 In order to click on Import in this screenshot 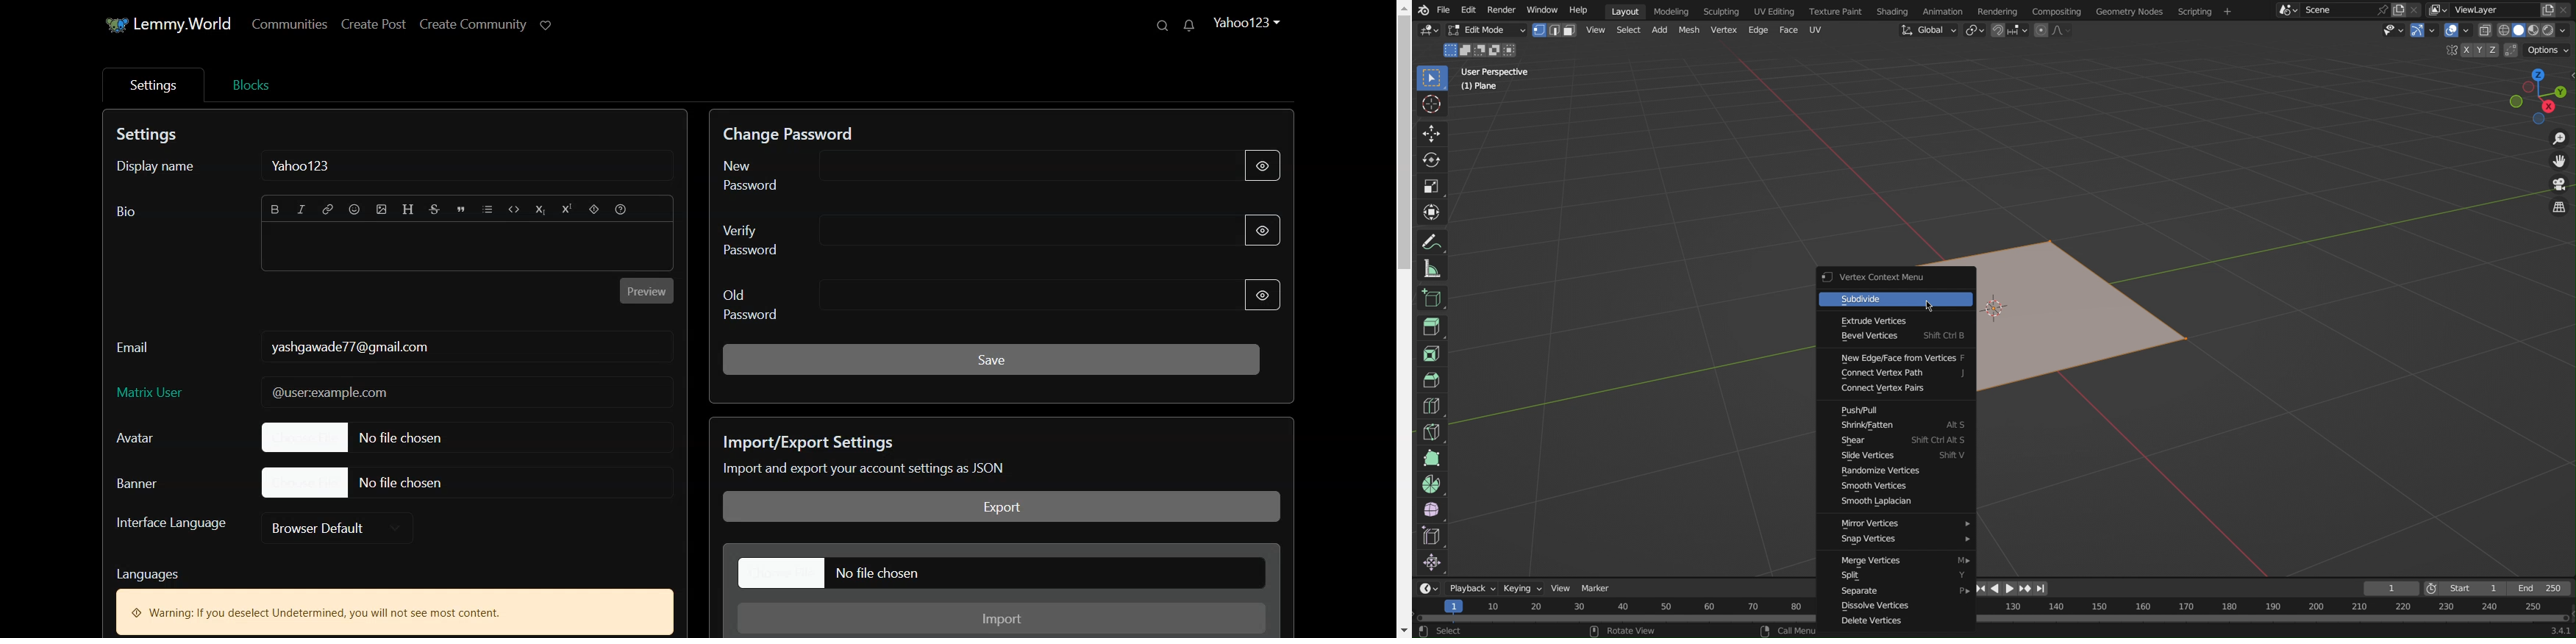, I will do `click(1004, 619)`.